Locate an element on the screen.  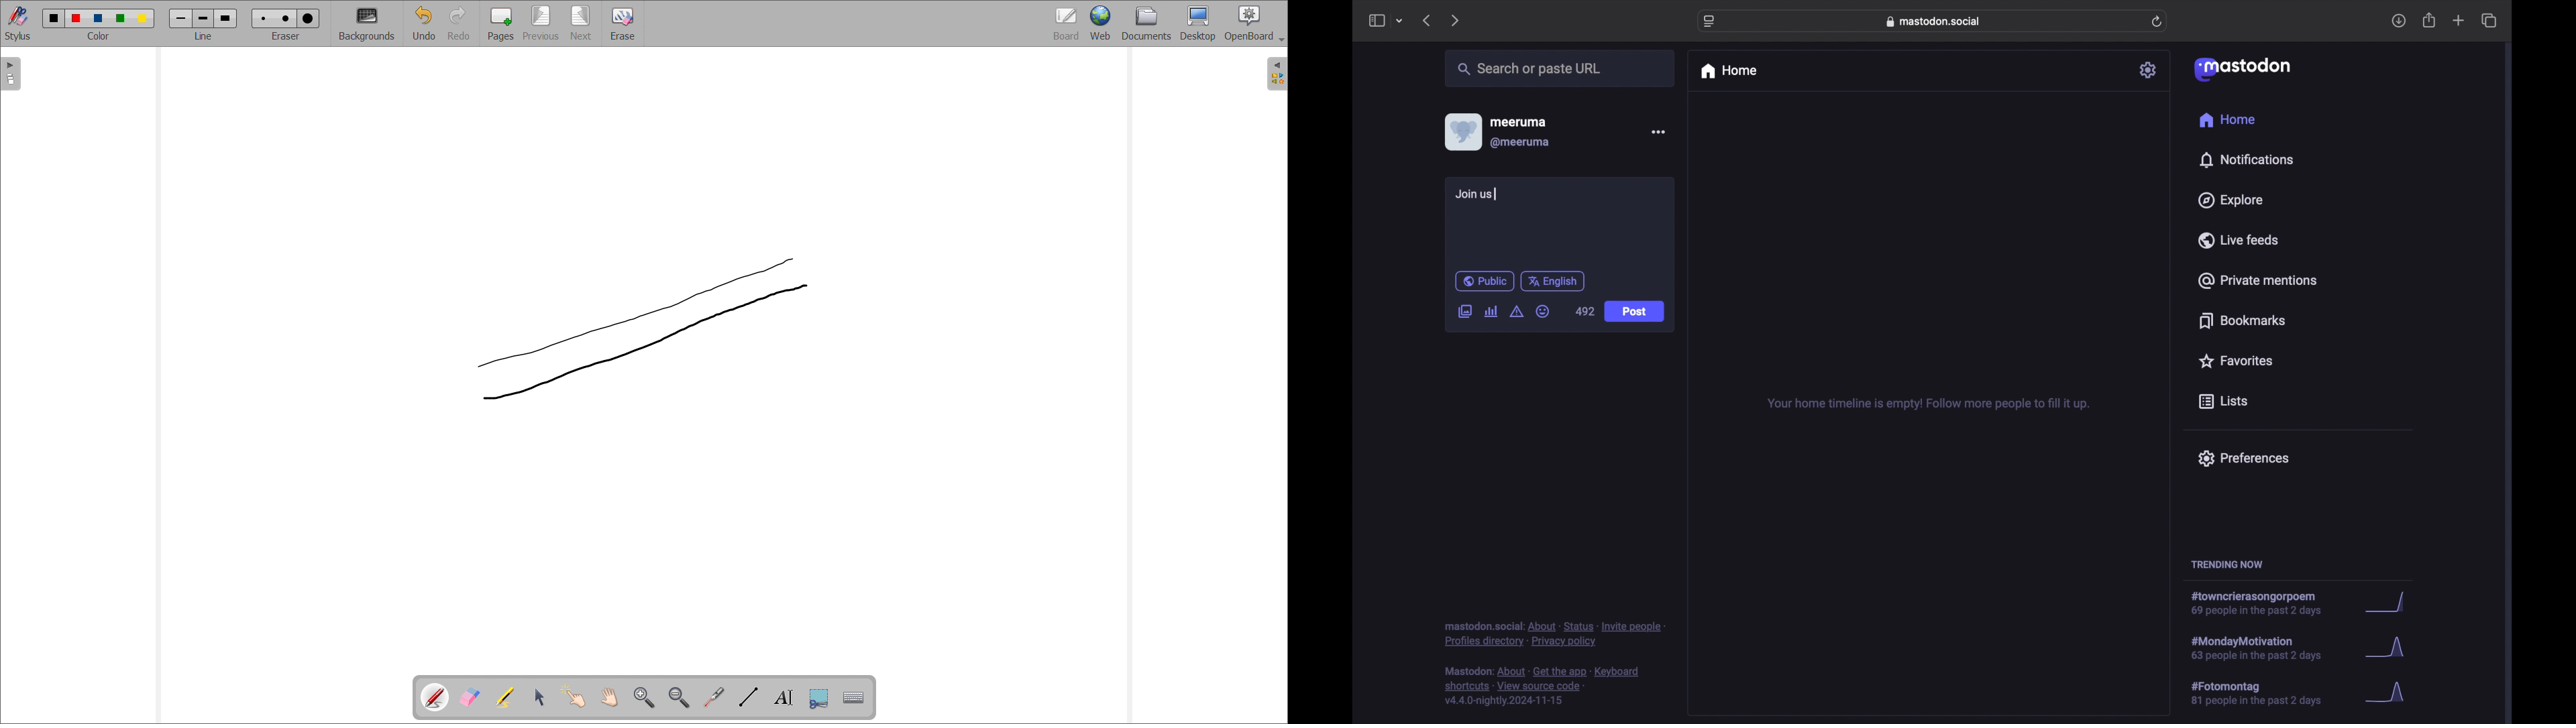
meeruma is located at coordinates (1518, 121).